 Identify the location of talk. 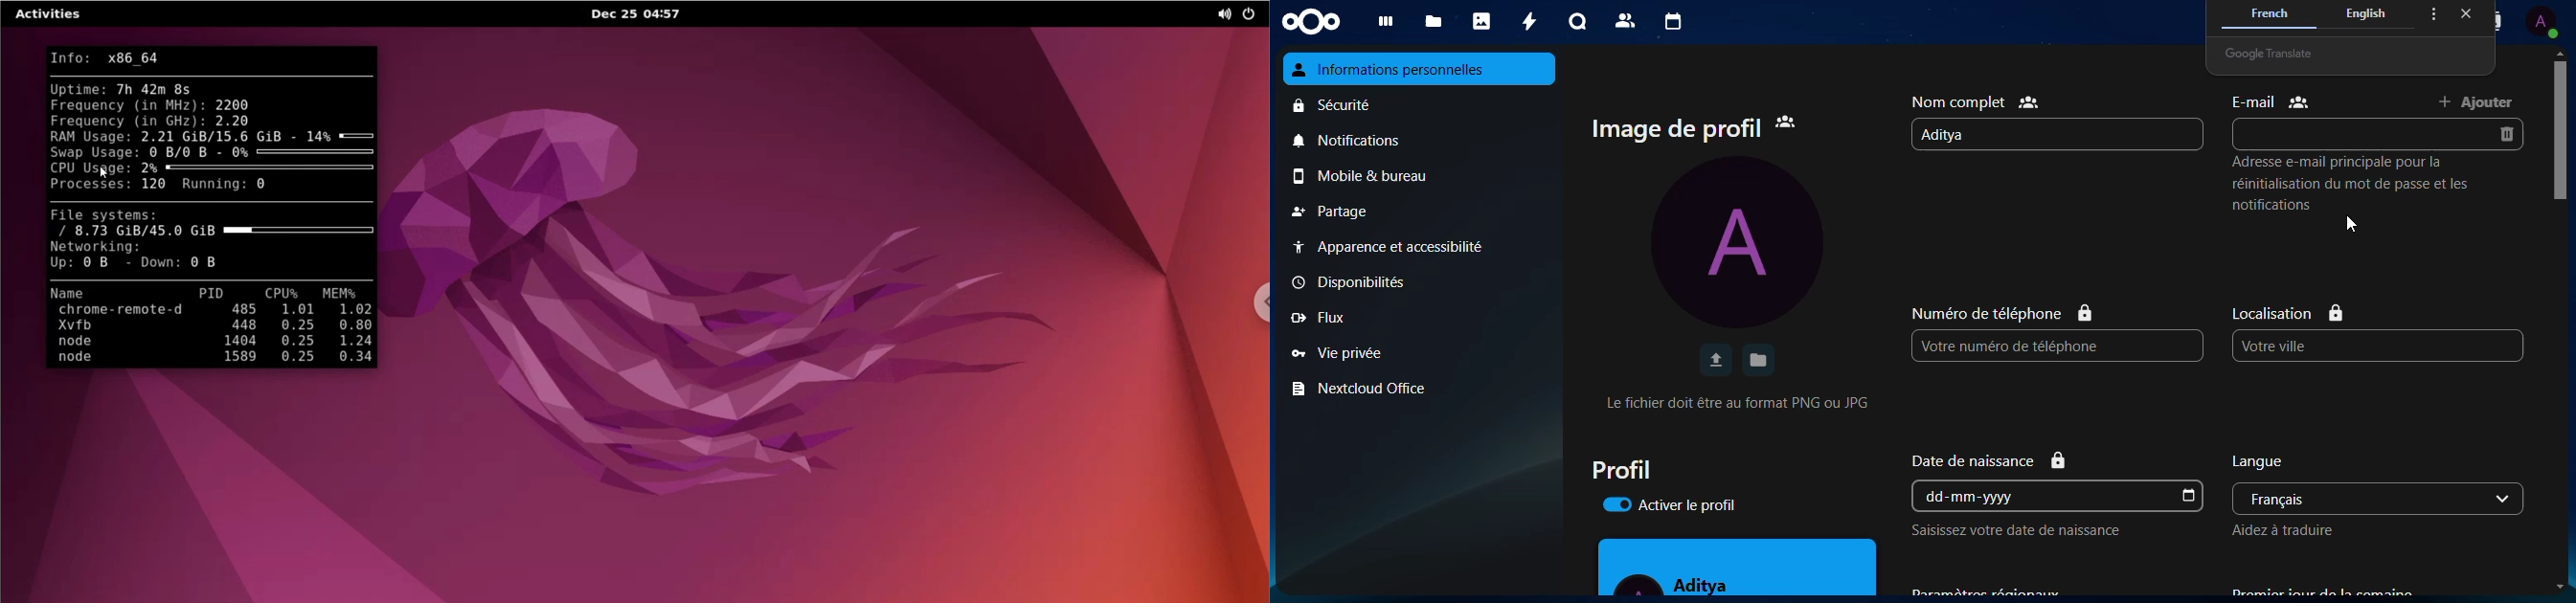
(1575, 21).